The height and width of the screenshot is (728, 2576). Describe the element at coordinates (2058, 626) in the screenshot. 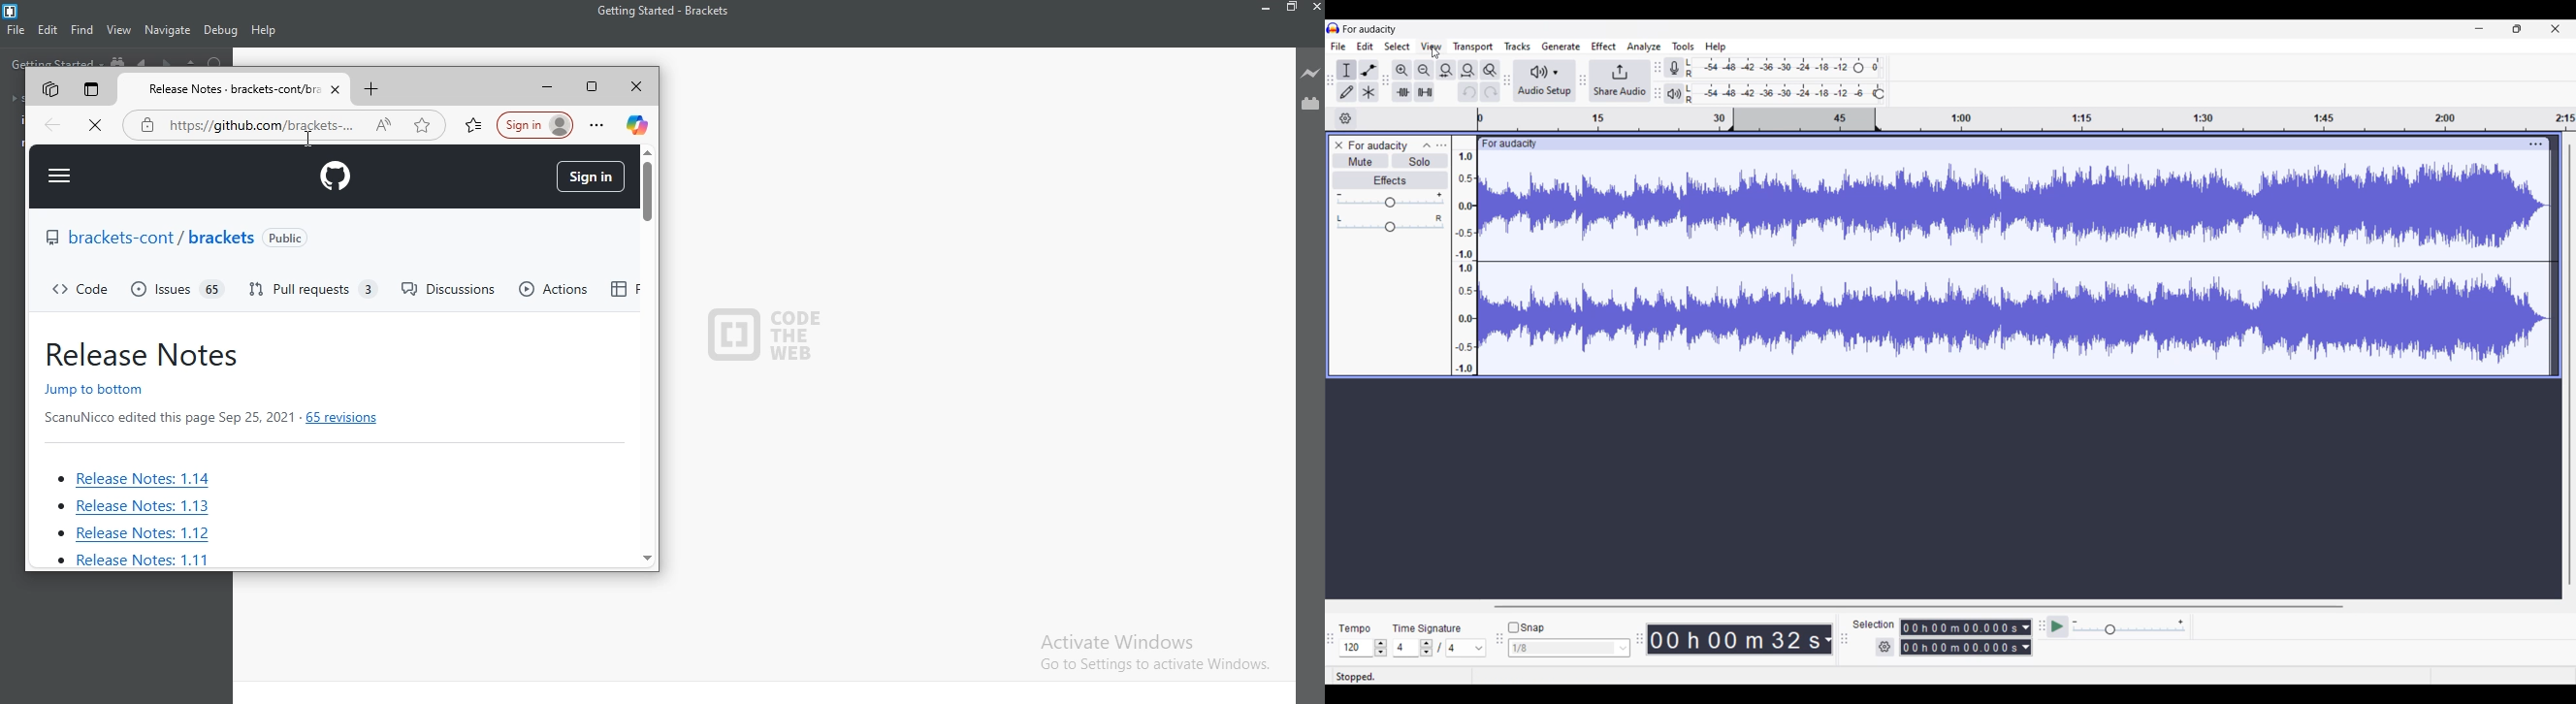

I see `Play at speed/Play at speed once` at that location.